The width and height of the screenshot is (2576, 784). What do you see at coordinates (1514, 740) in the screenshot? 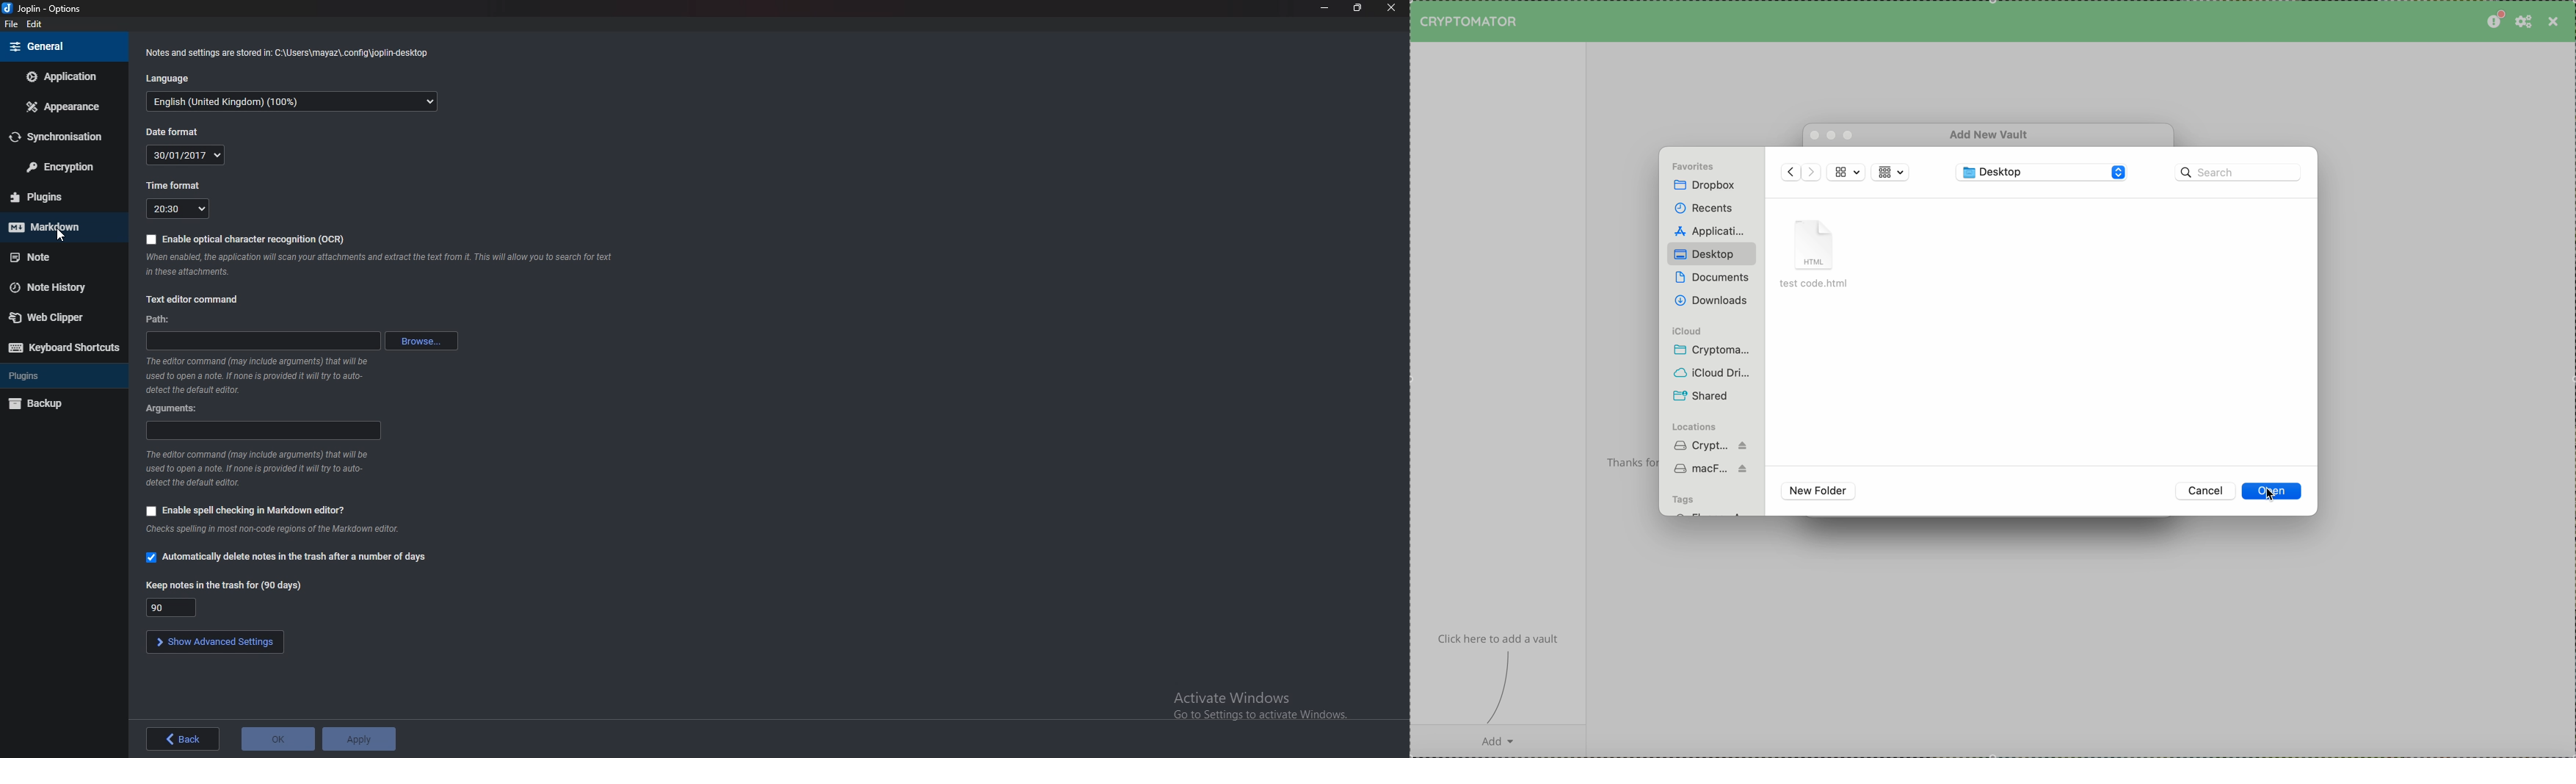
I see `add` at bounding box center [1514, 740].